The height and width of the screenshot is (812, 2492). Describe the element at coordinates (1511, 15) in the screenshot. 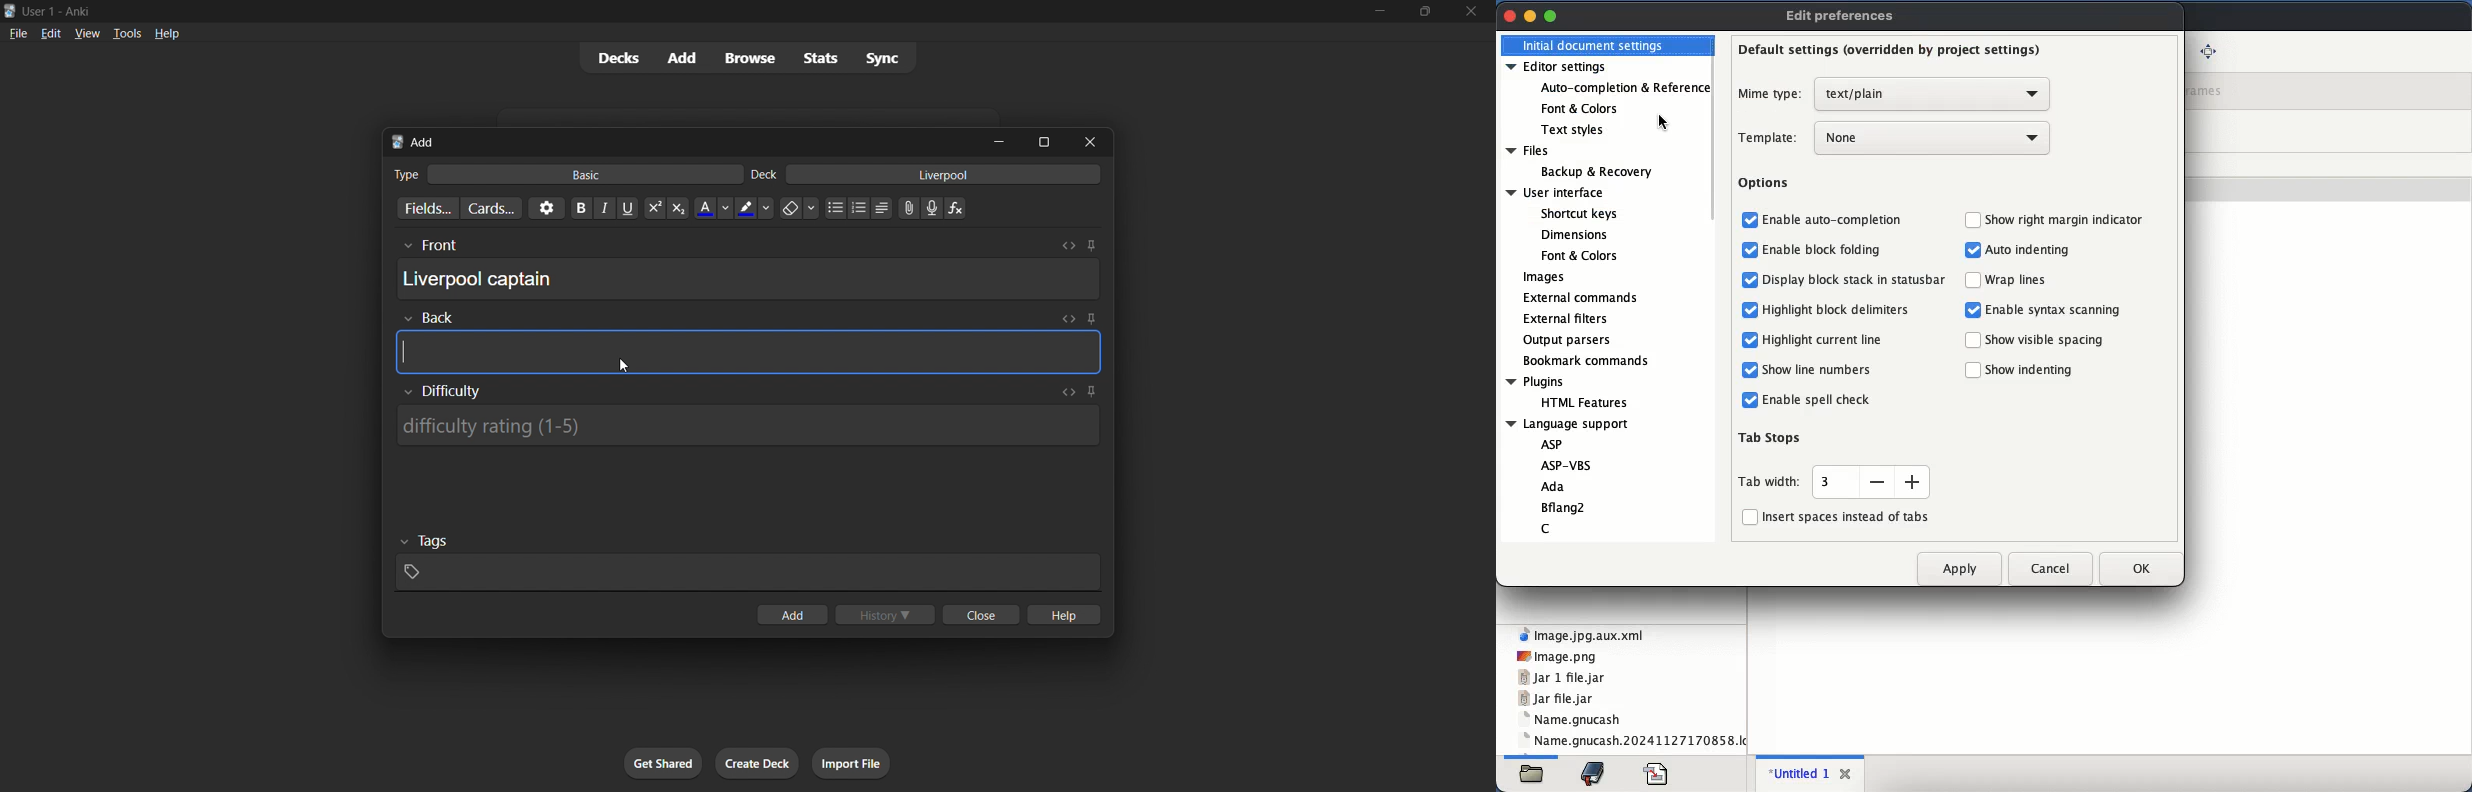

I see `close` at that location.